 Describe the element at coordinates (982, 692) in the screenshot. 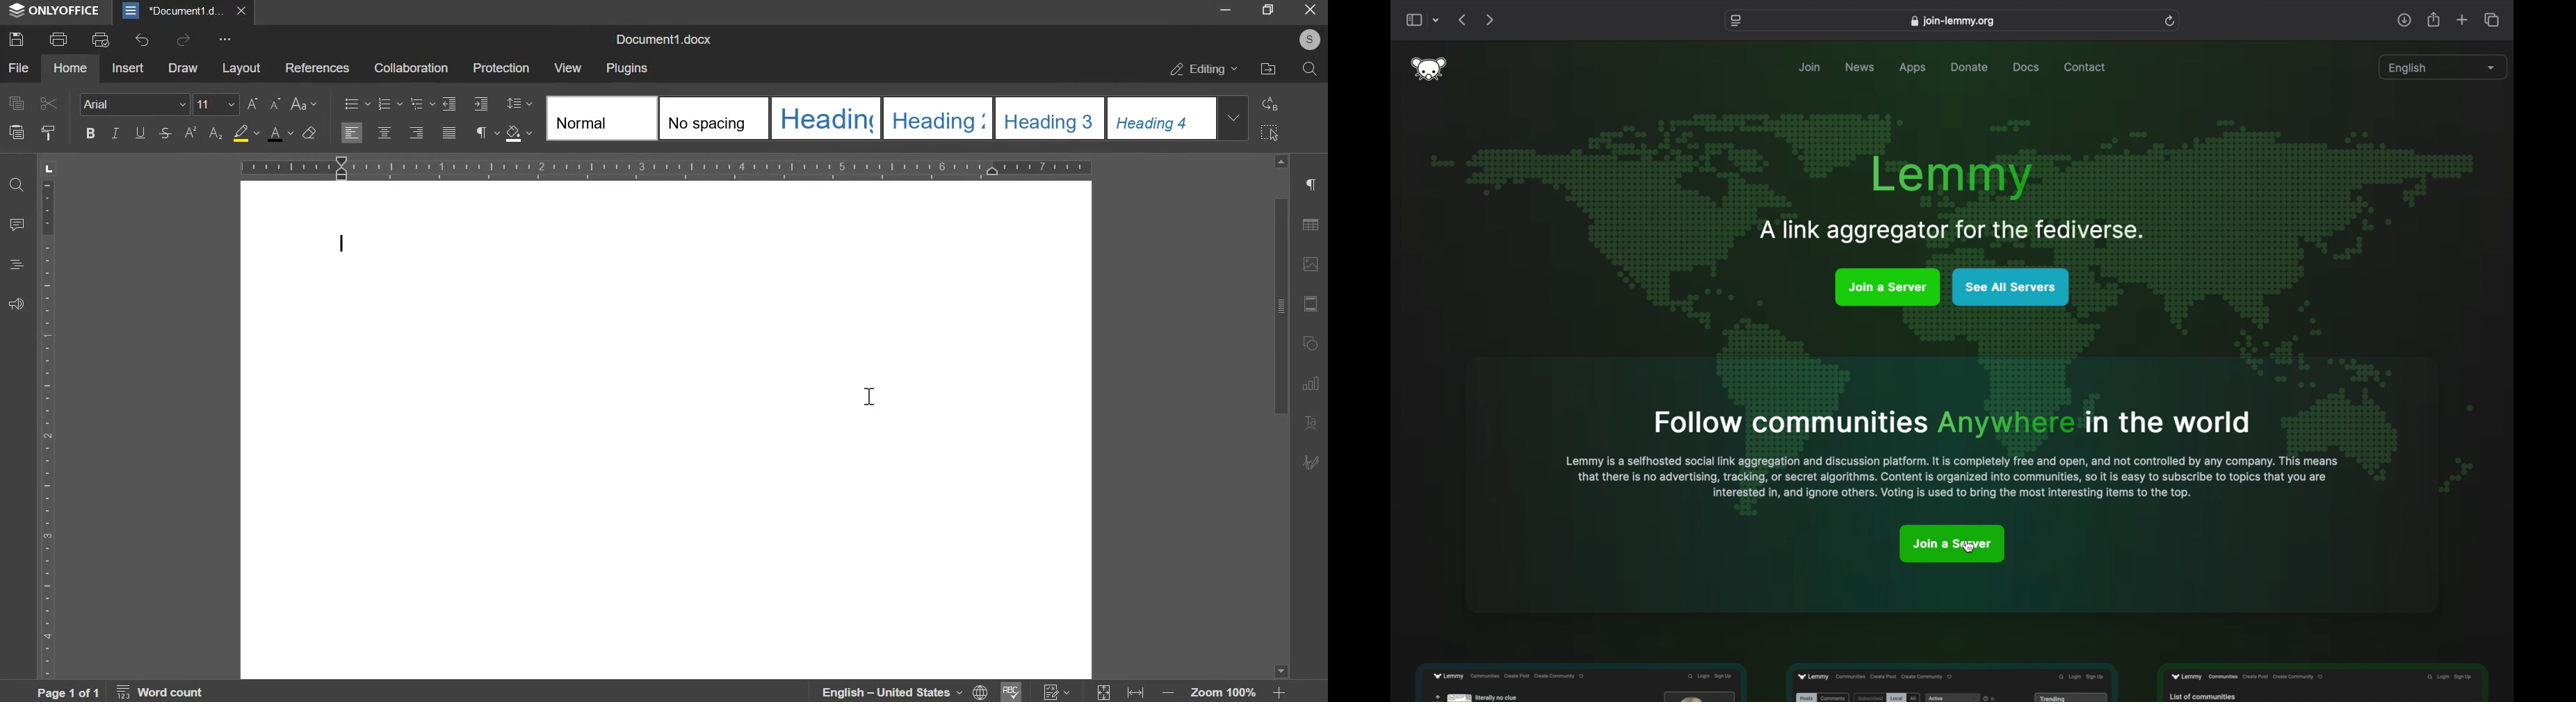

I see `internet icon` at that location.